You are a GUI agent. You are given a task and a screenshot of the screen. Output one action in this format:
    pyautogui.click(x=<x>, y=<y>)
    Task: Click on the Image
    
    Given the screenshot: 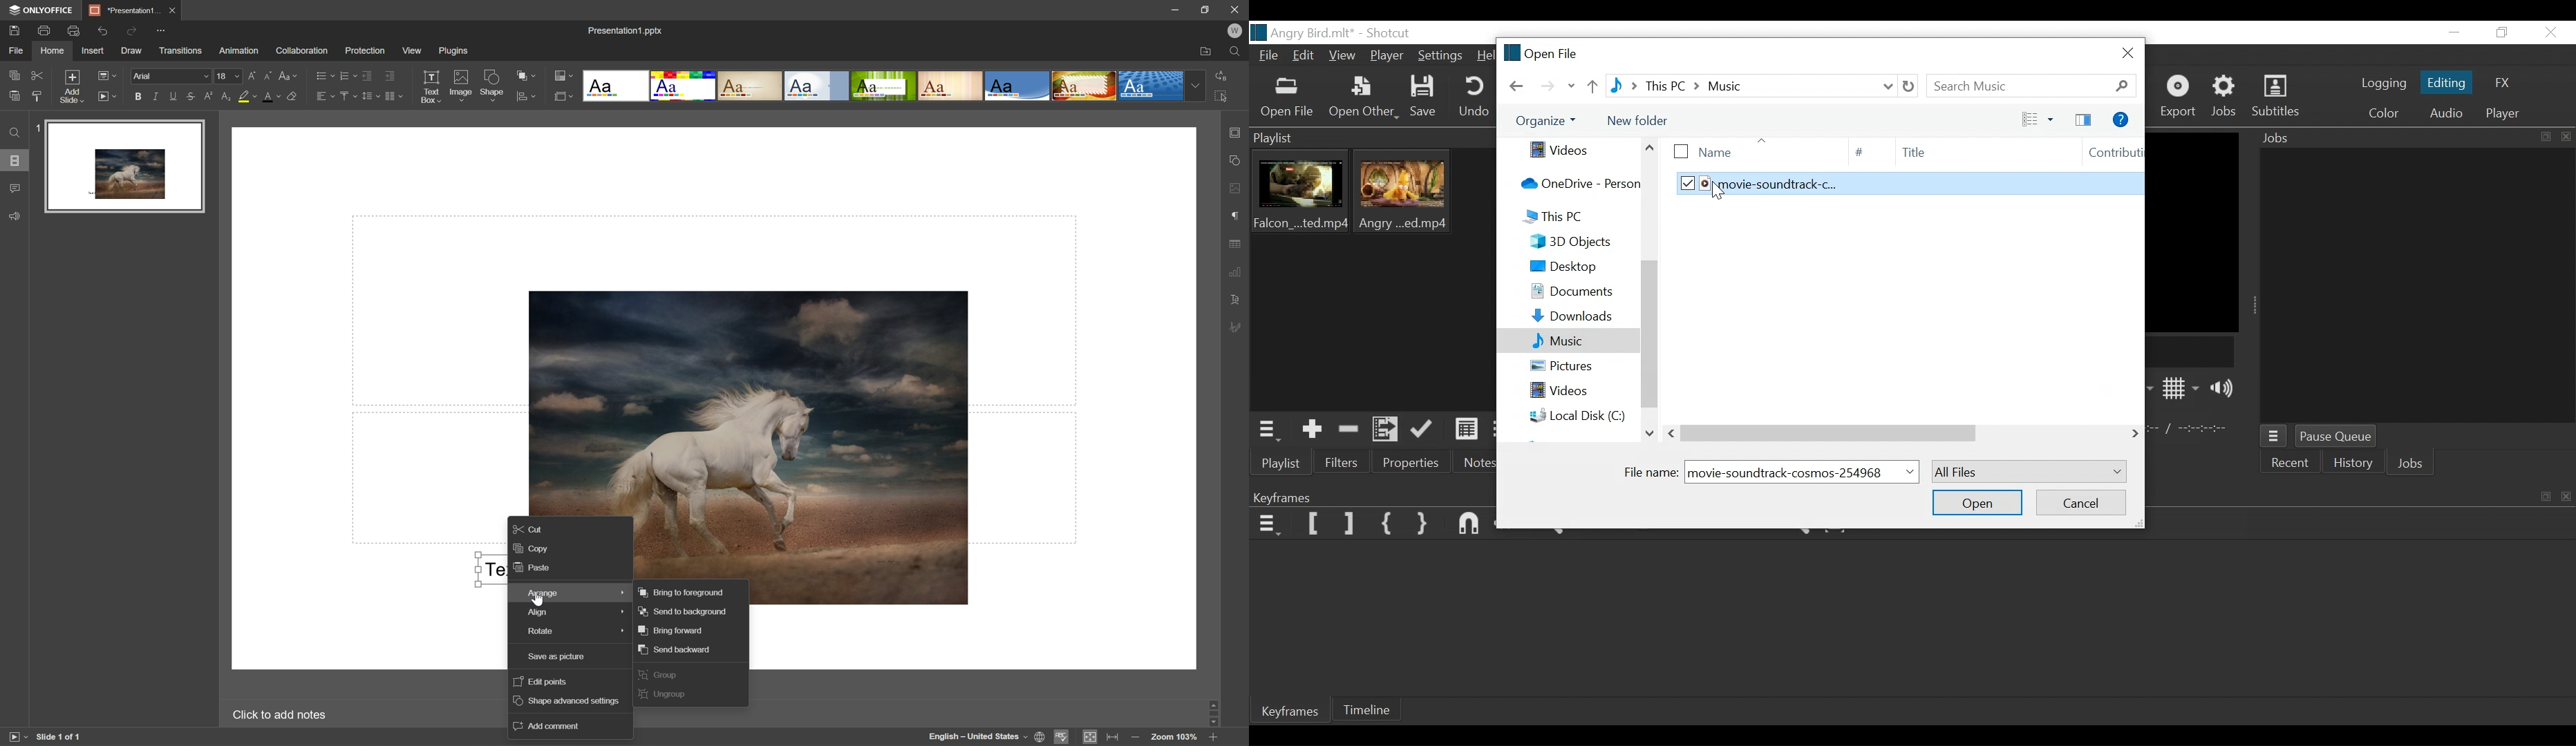 What is the action you would take?
    pyautogui.click(x=460, y=85)
    